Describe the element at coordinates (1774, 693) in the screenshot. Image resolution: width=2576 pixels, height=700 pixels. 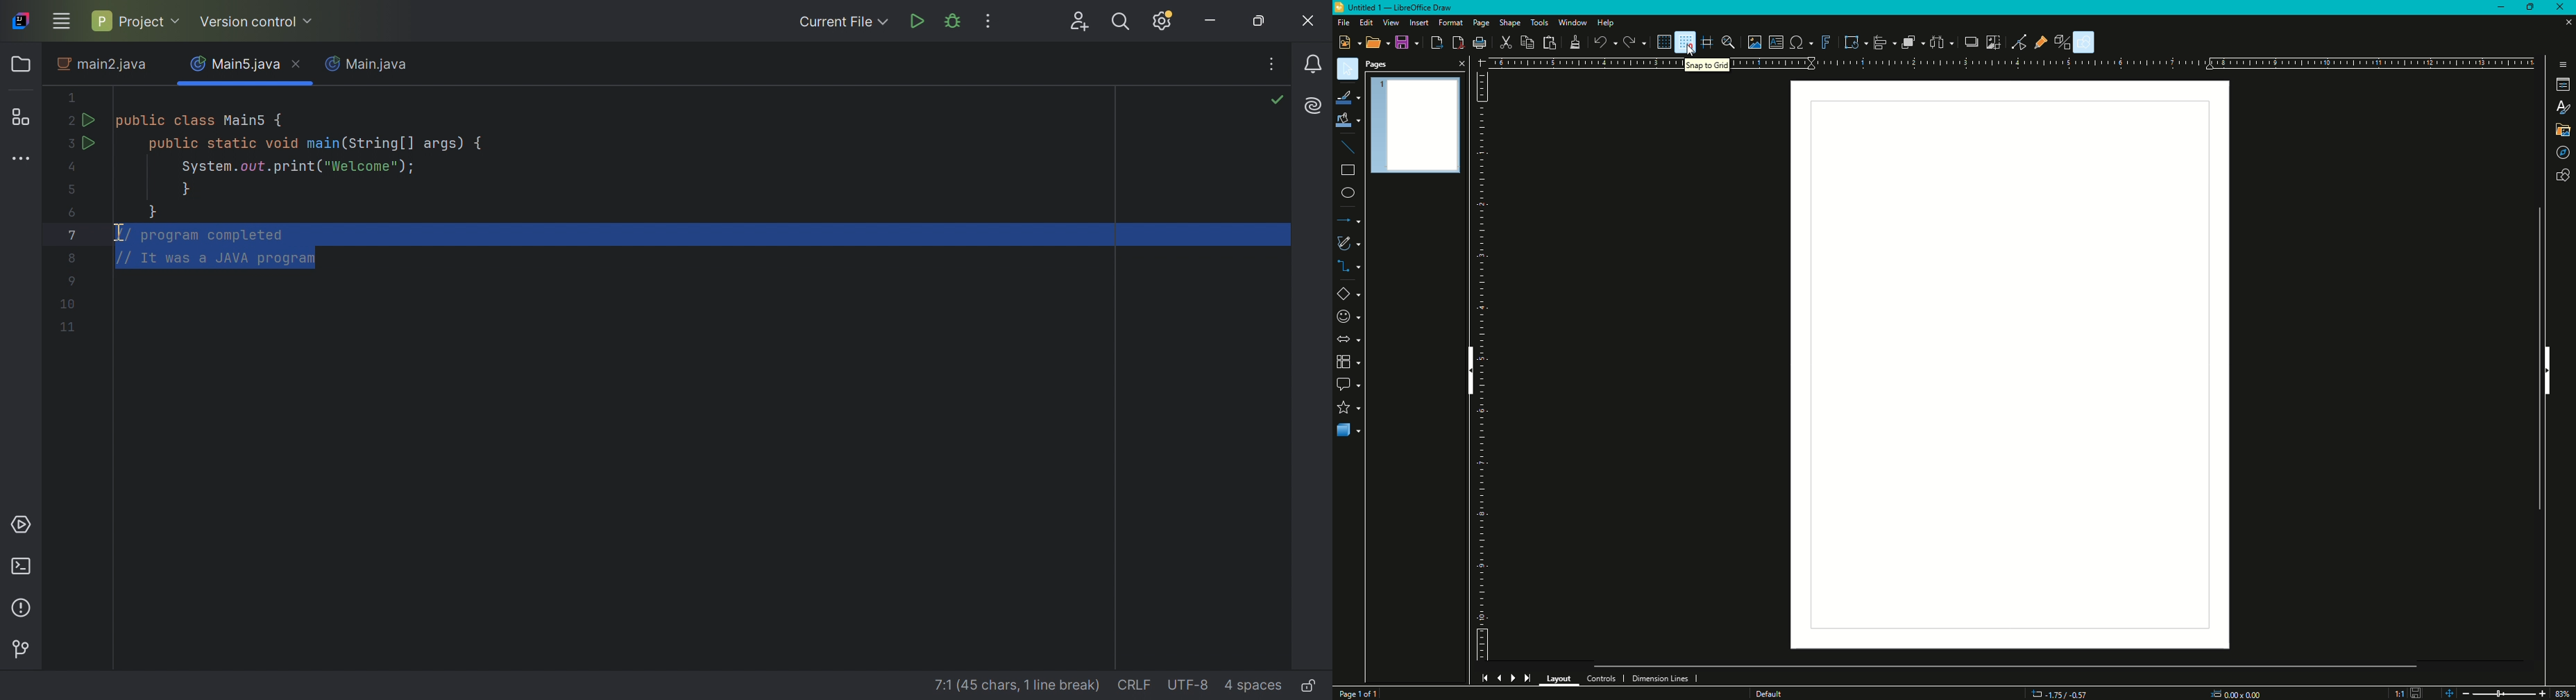
I see `` at that location.